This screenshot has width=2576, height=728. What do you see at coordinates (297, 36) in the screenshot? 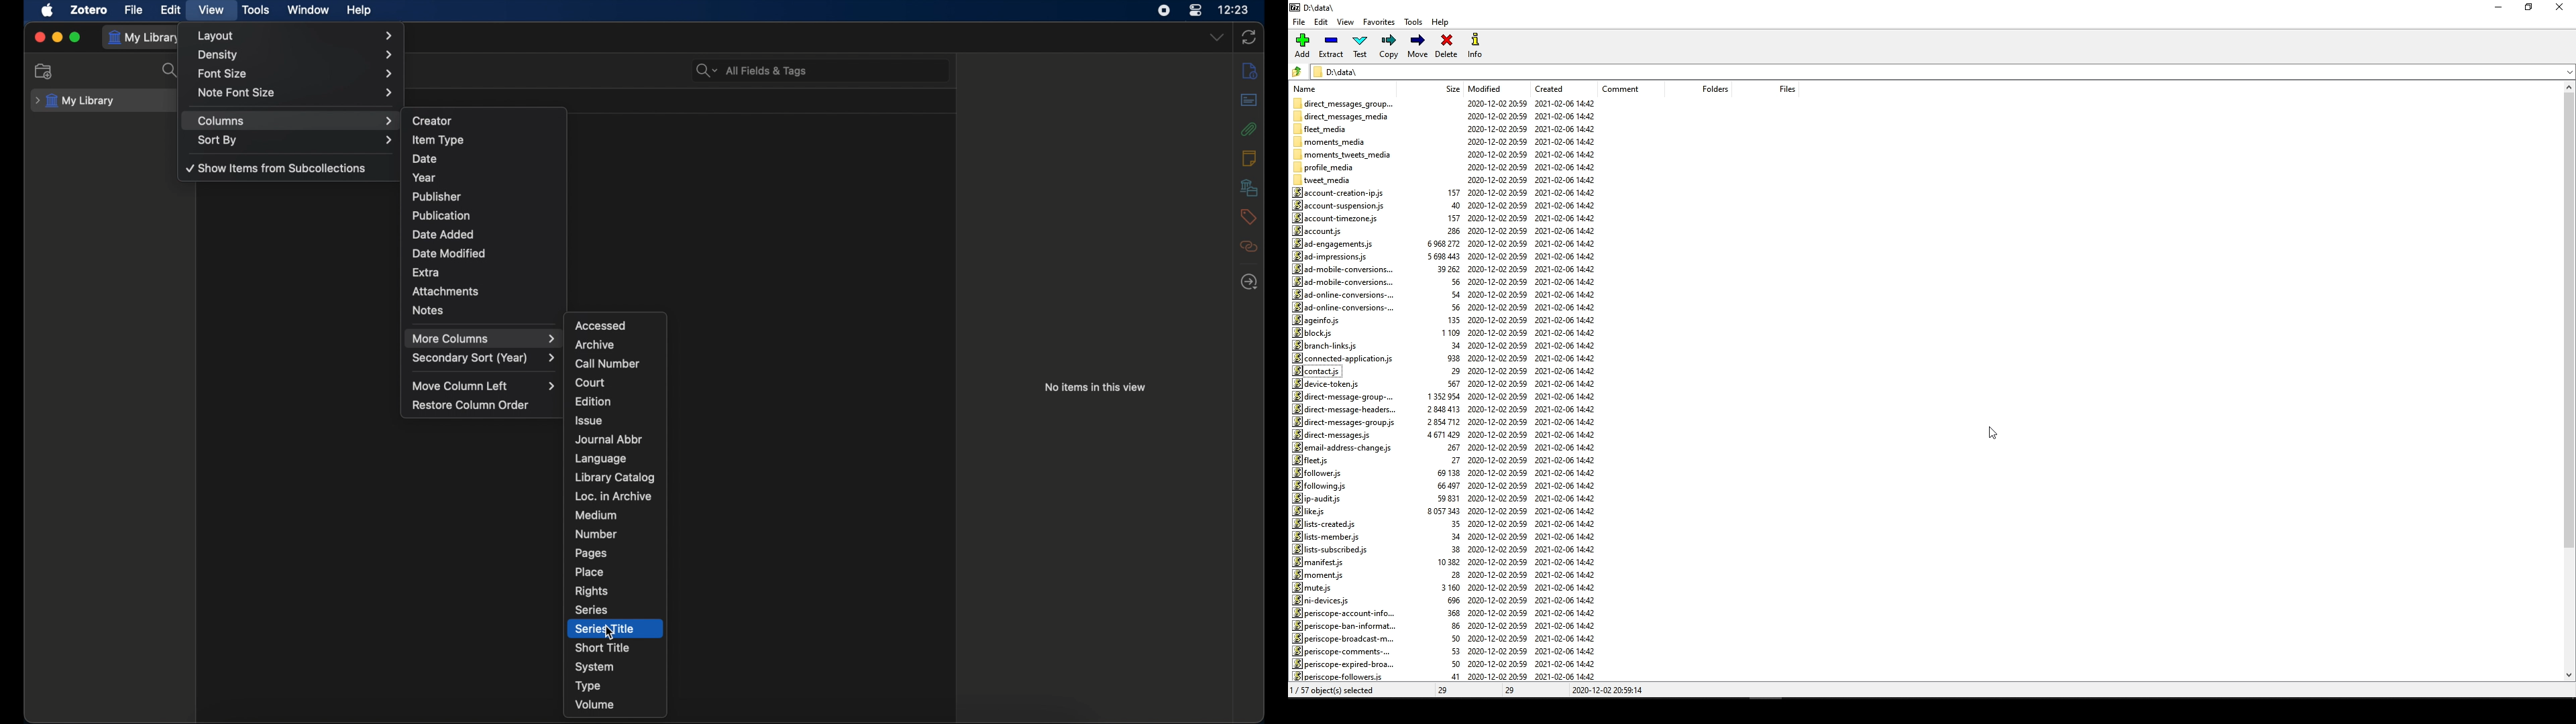
I see `layout` at bounding box center [297, 36].